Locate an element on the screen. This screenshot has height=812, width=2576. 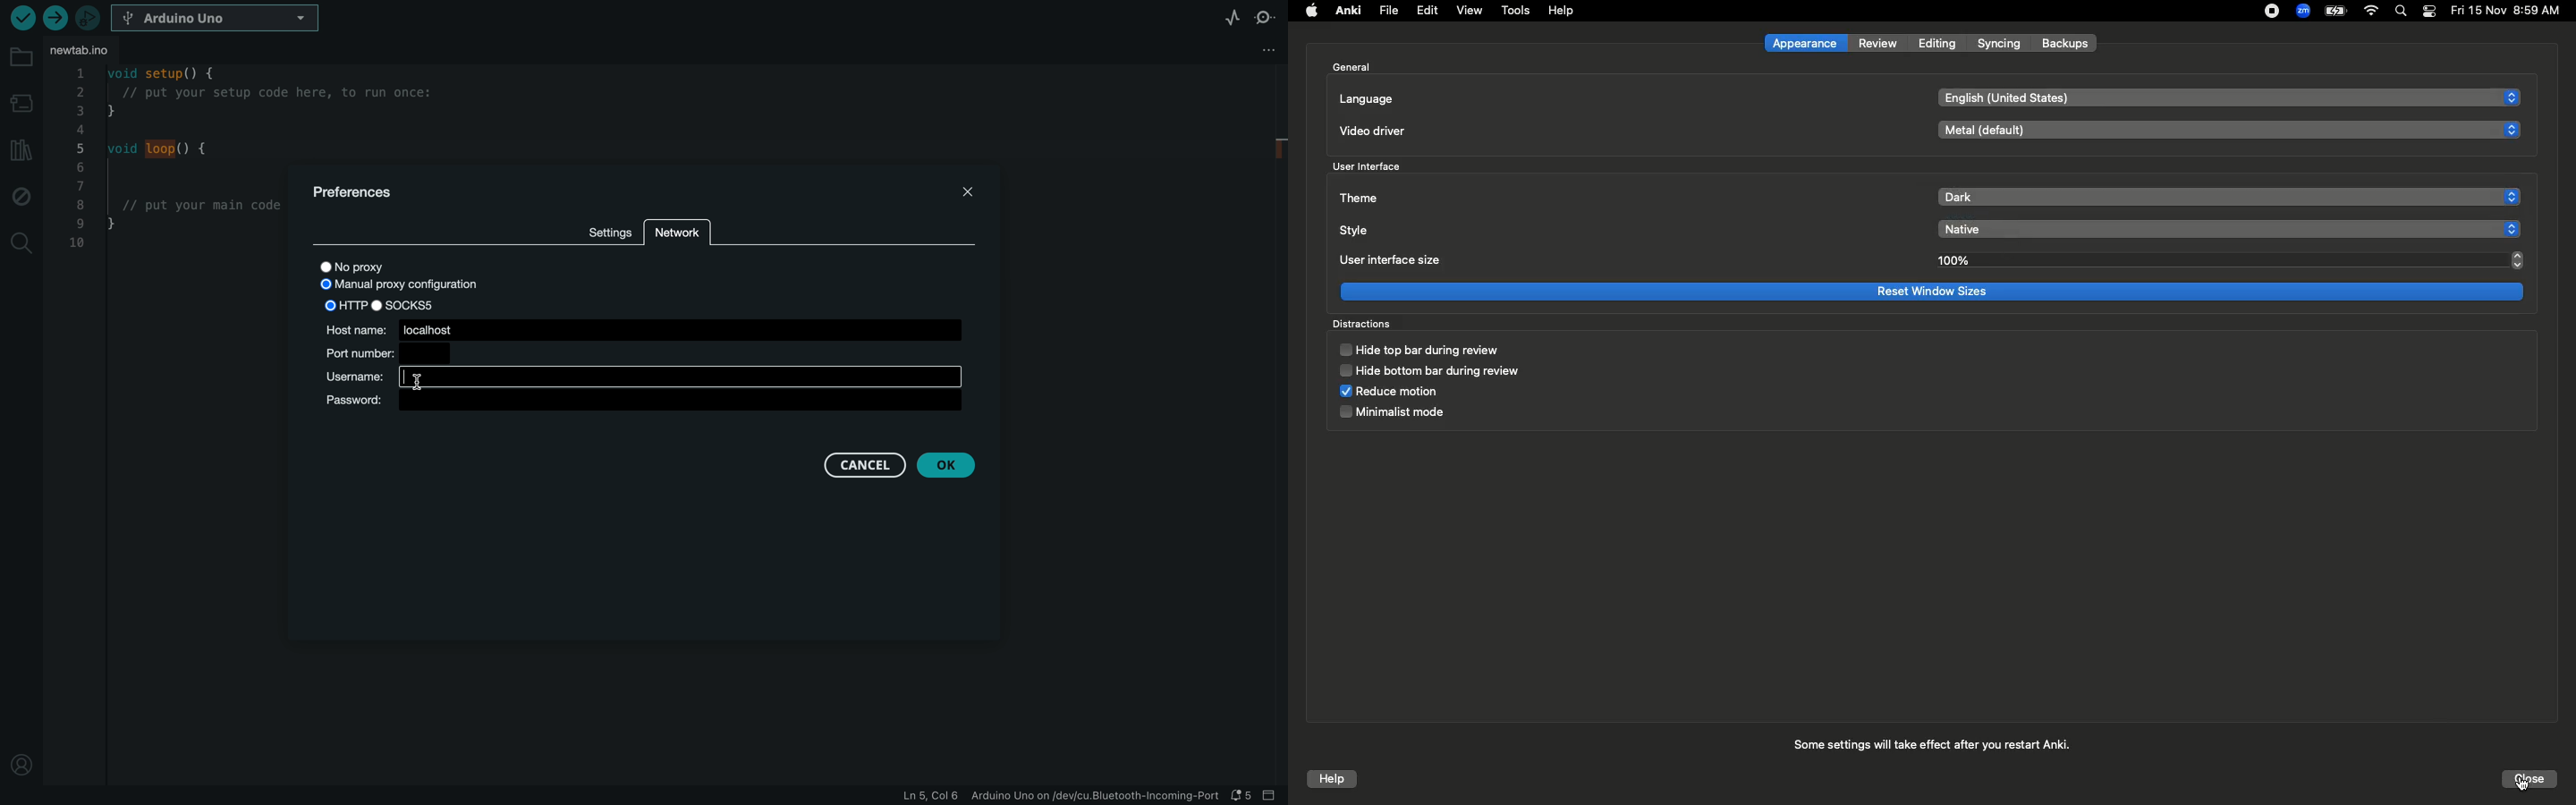
General is located at coordinates (1355, 64).